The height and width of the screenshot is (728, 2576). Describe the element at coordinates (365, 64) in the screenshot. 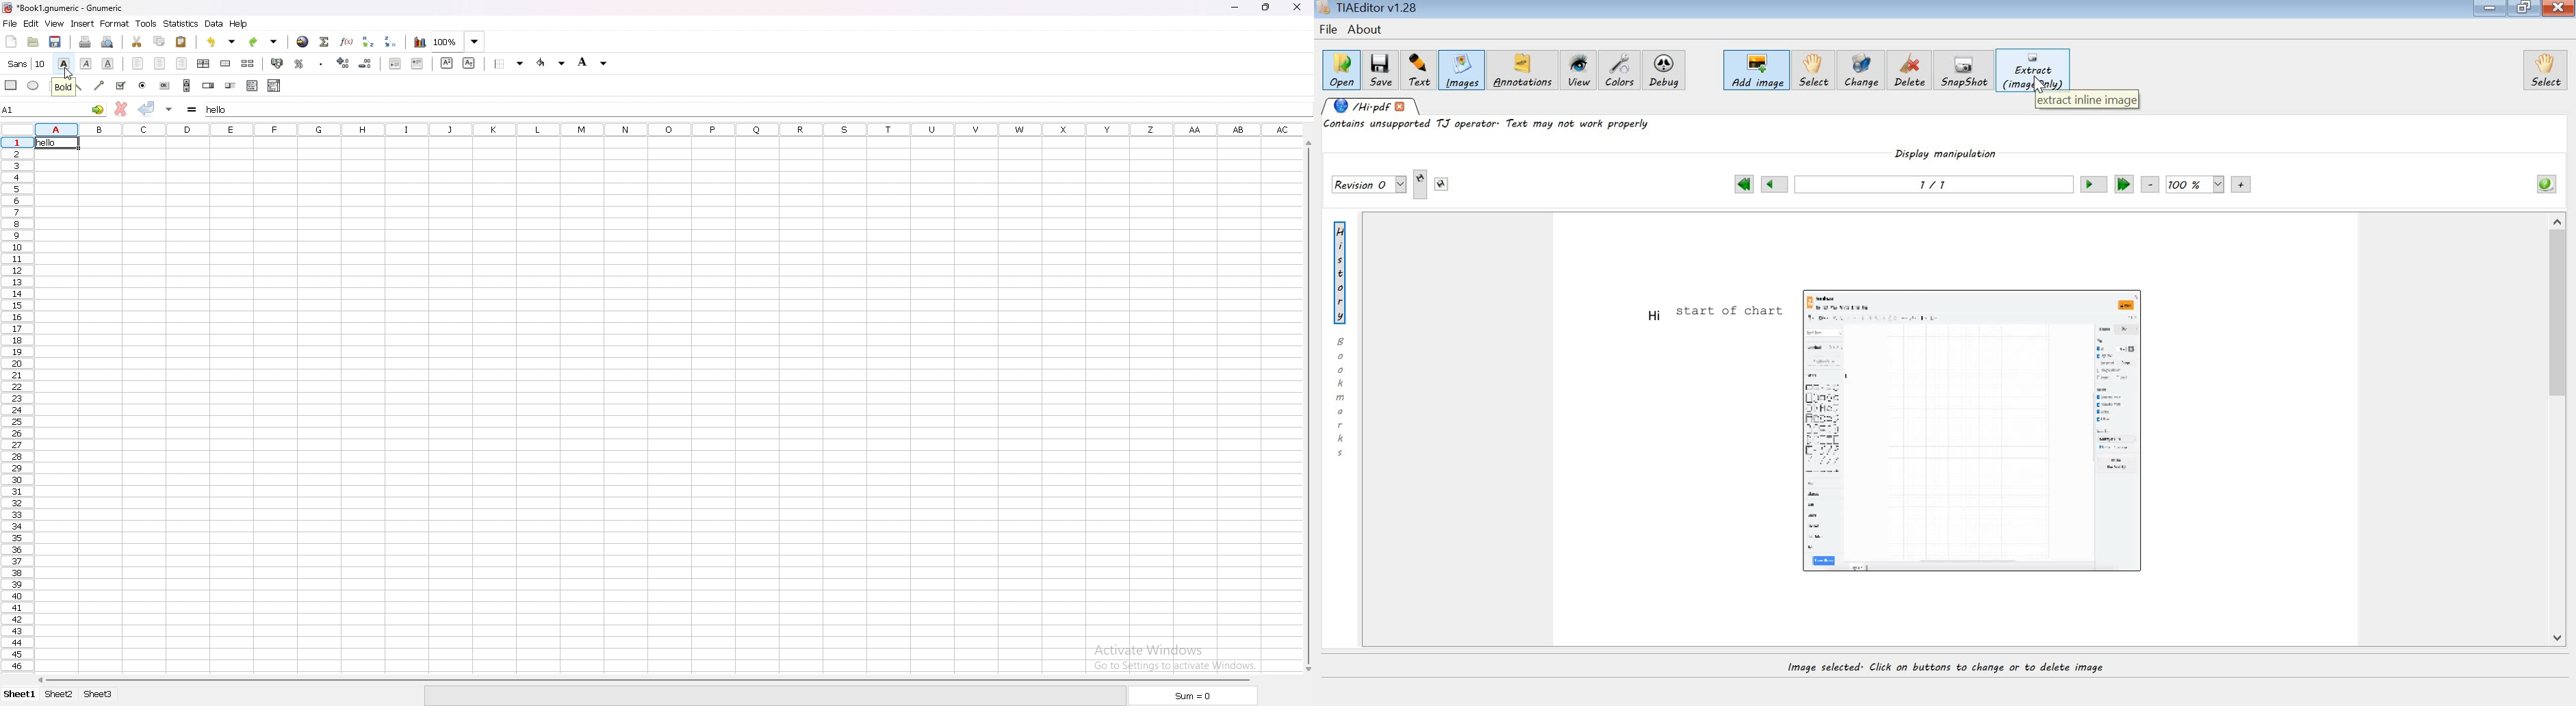

I see `decrease decimal` at that location.